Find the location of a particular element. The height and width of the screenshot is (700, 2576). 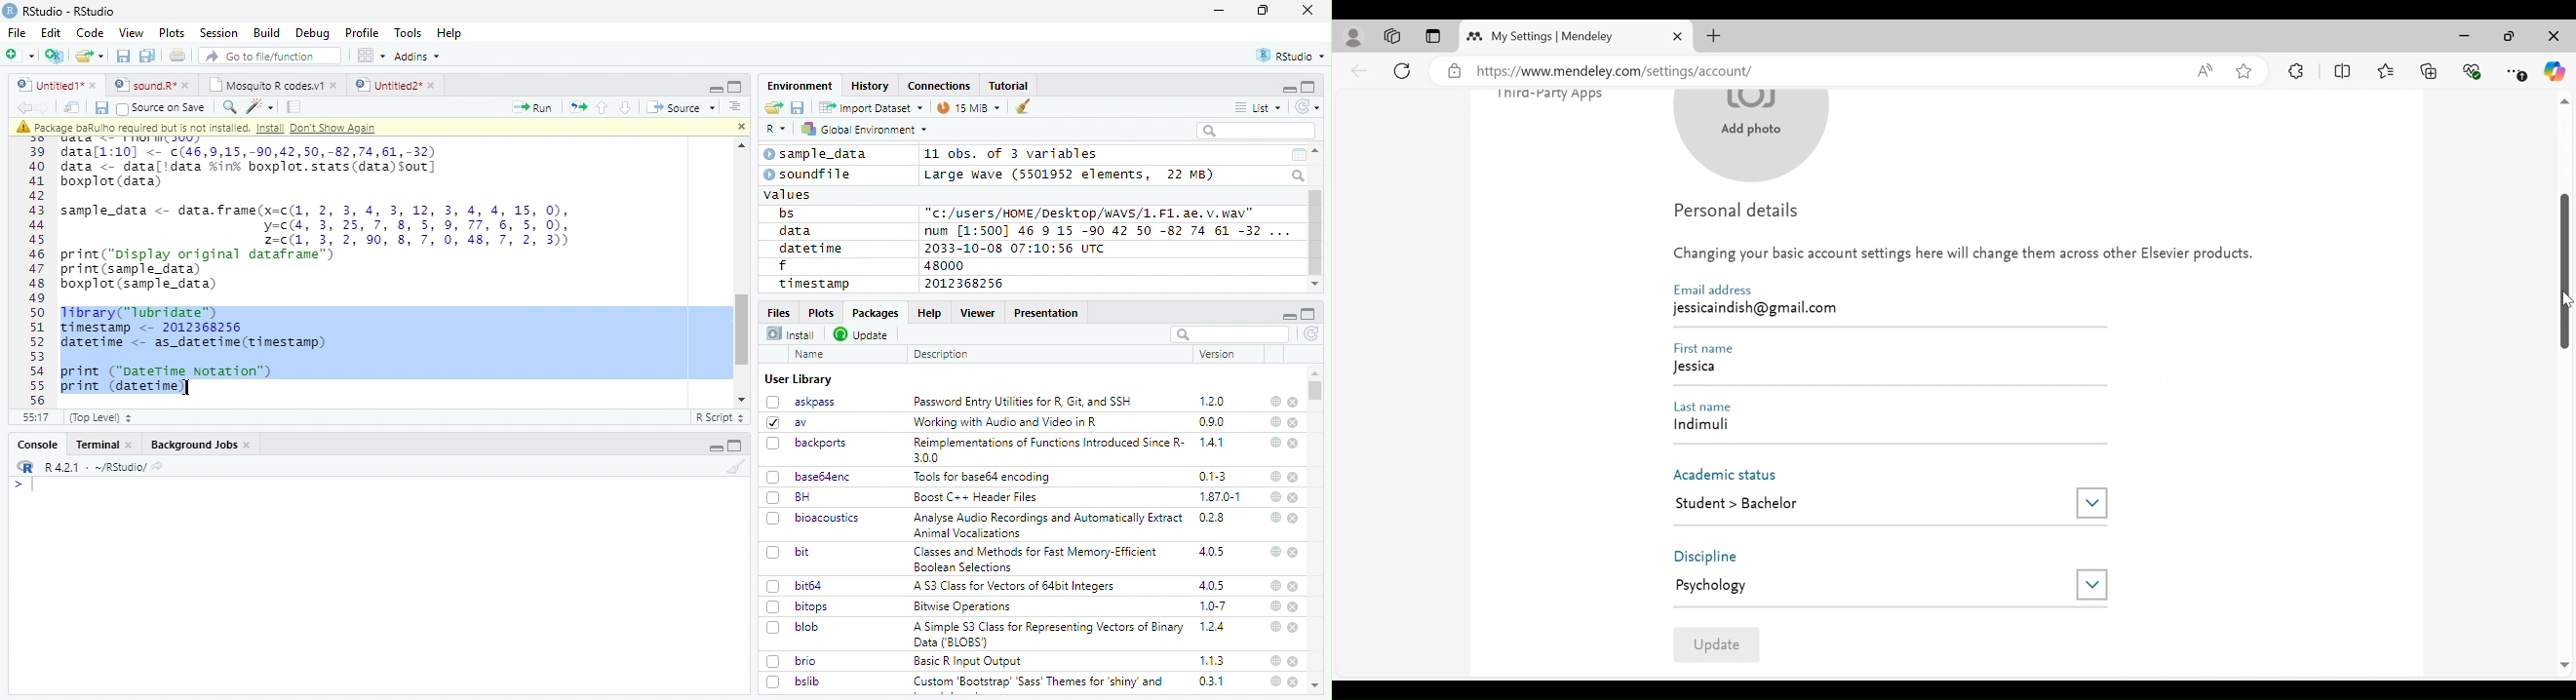

clear workspace is located at coordinates (1024, 107).